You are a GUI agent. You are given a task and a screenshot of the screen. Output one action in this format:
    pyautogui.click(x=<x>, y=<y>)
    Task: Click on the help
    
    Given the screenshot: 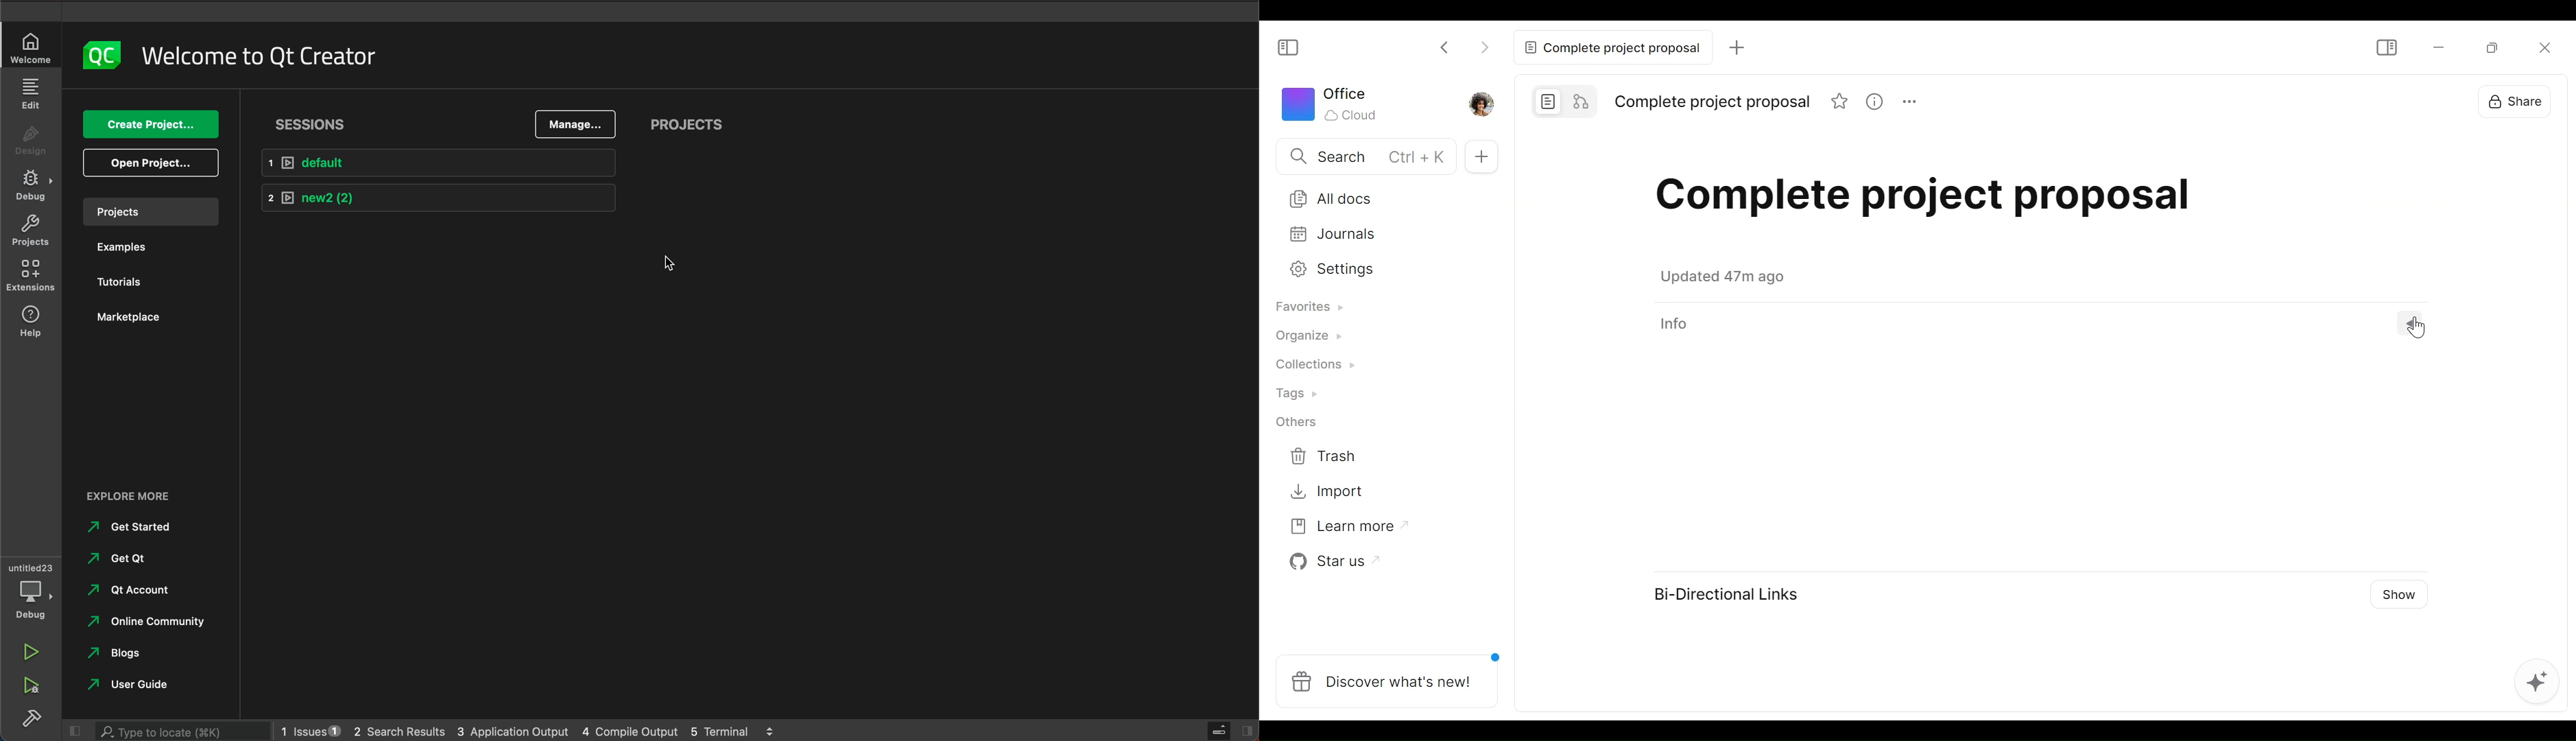 What is the action you would take?
    pyautogui.click(x=29, y=322)
    